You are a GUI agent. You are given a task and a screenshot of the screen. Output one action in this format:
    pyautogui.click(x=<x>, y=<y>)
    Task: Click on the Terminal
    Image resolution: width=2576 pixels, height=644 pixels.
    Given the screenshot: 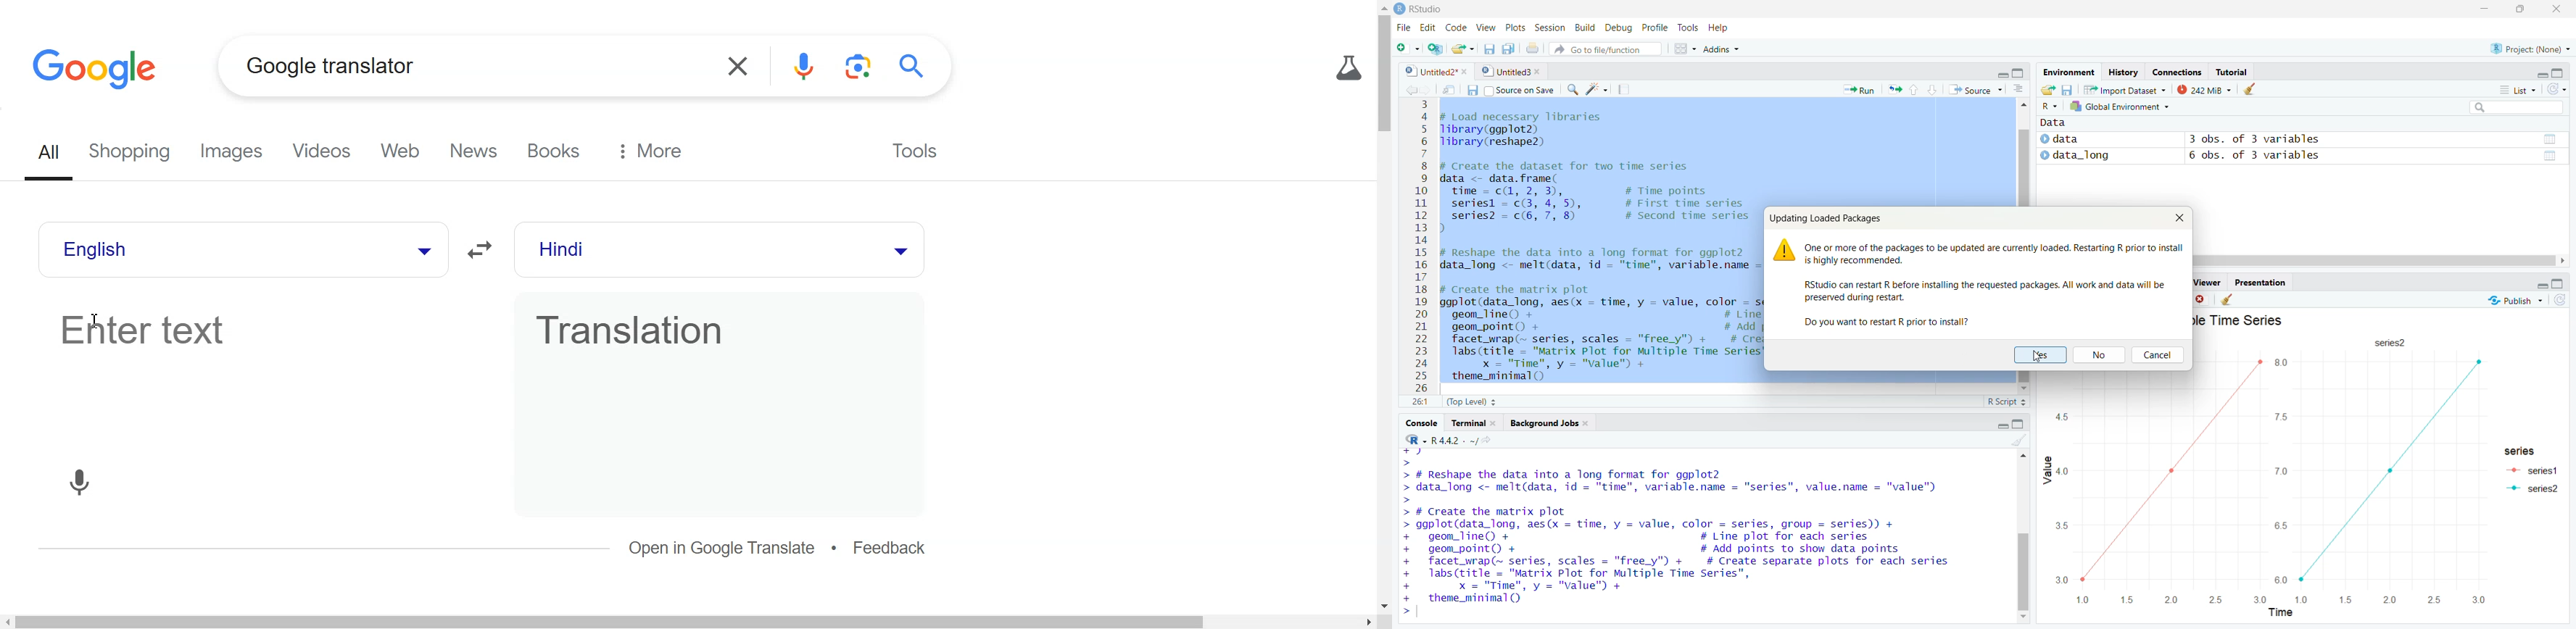 What is the action you would take?
    pyautogui.click(x=1473, y=424)
    